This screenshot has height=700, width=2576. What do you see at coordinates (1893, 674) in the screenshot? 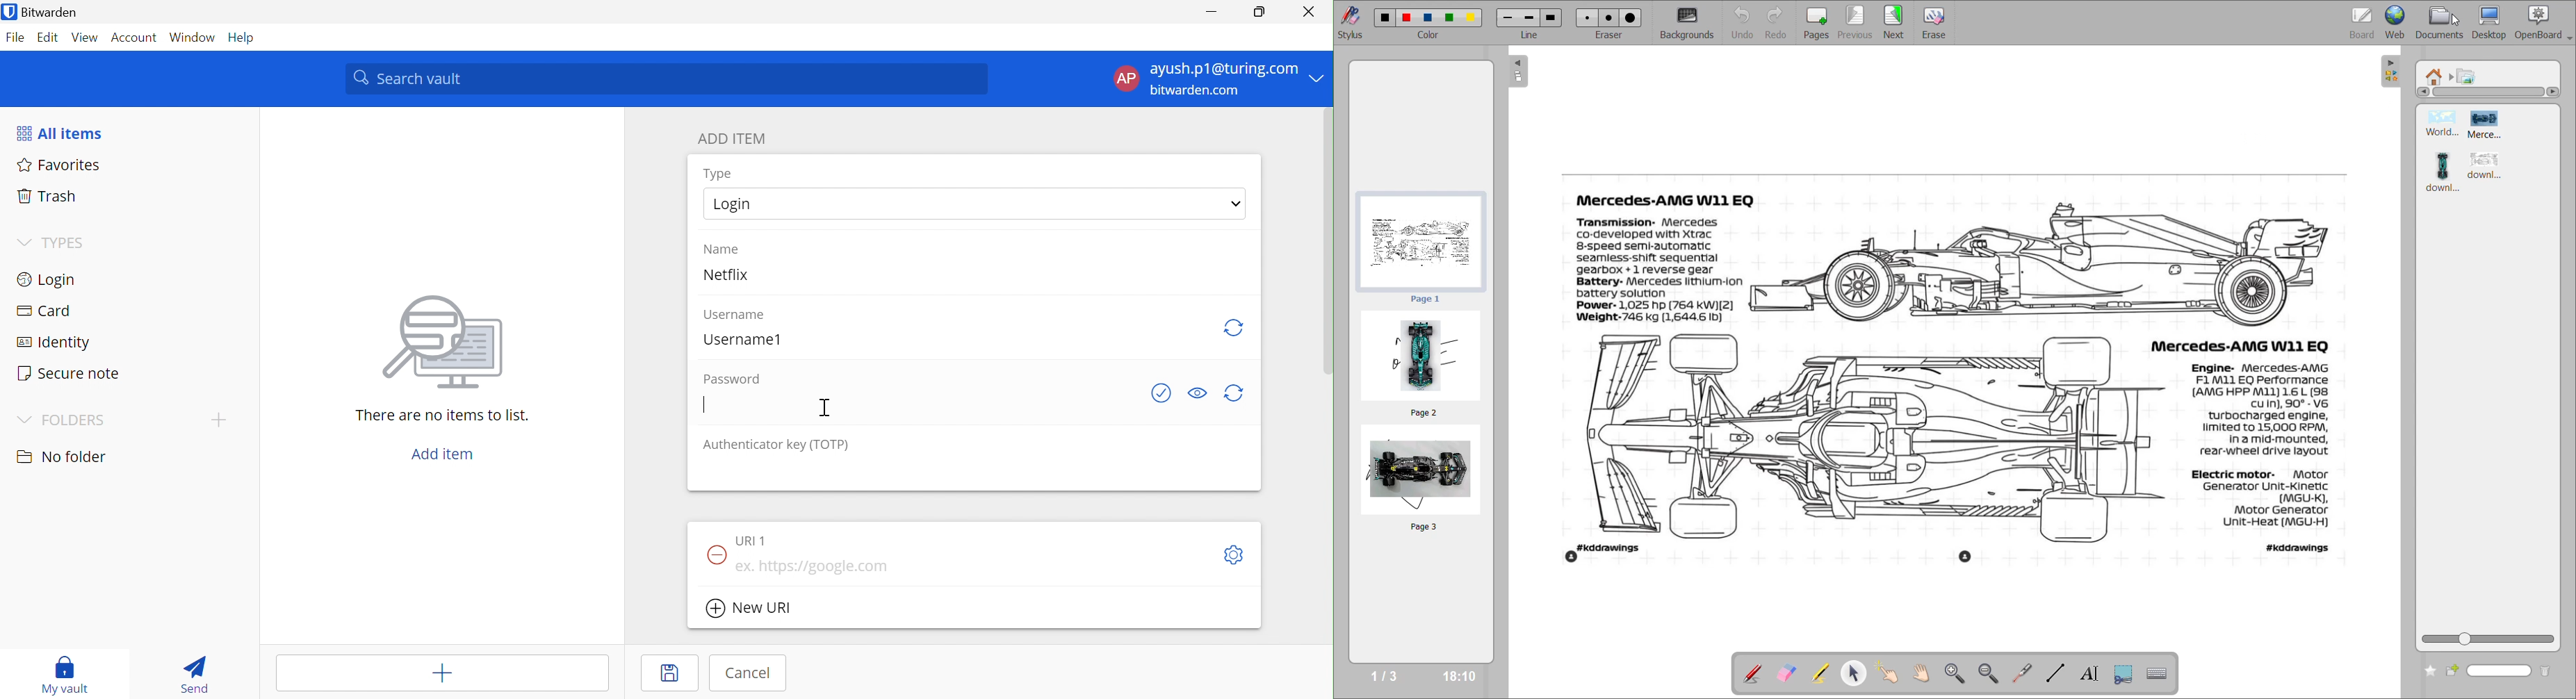
I see `interact with items` at bounding box center [1893, 674].